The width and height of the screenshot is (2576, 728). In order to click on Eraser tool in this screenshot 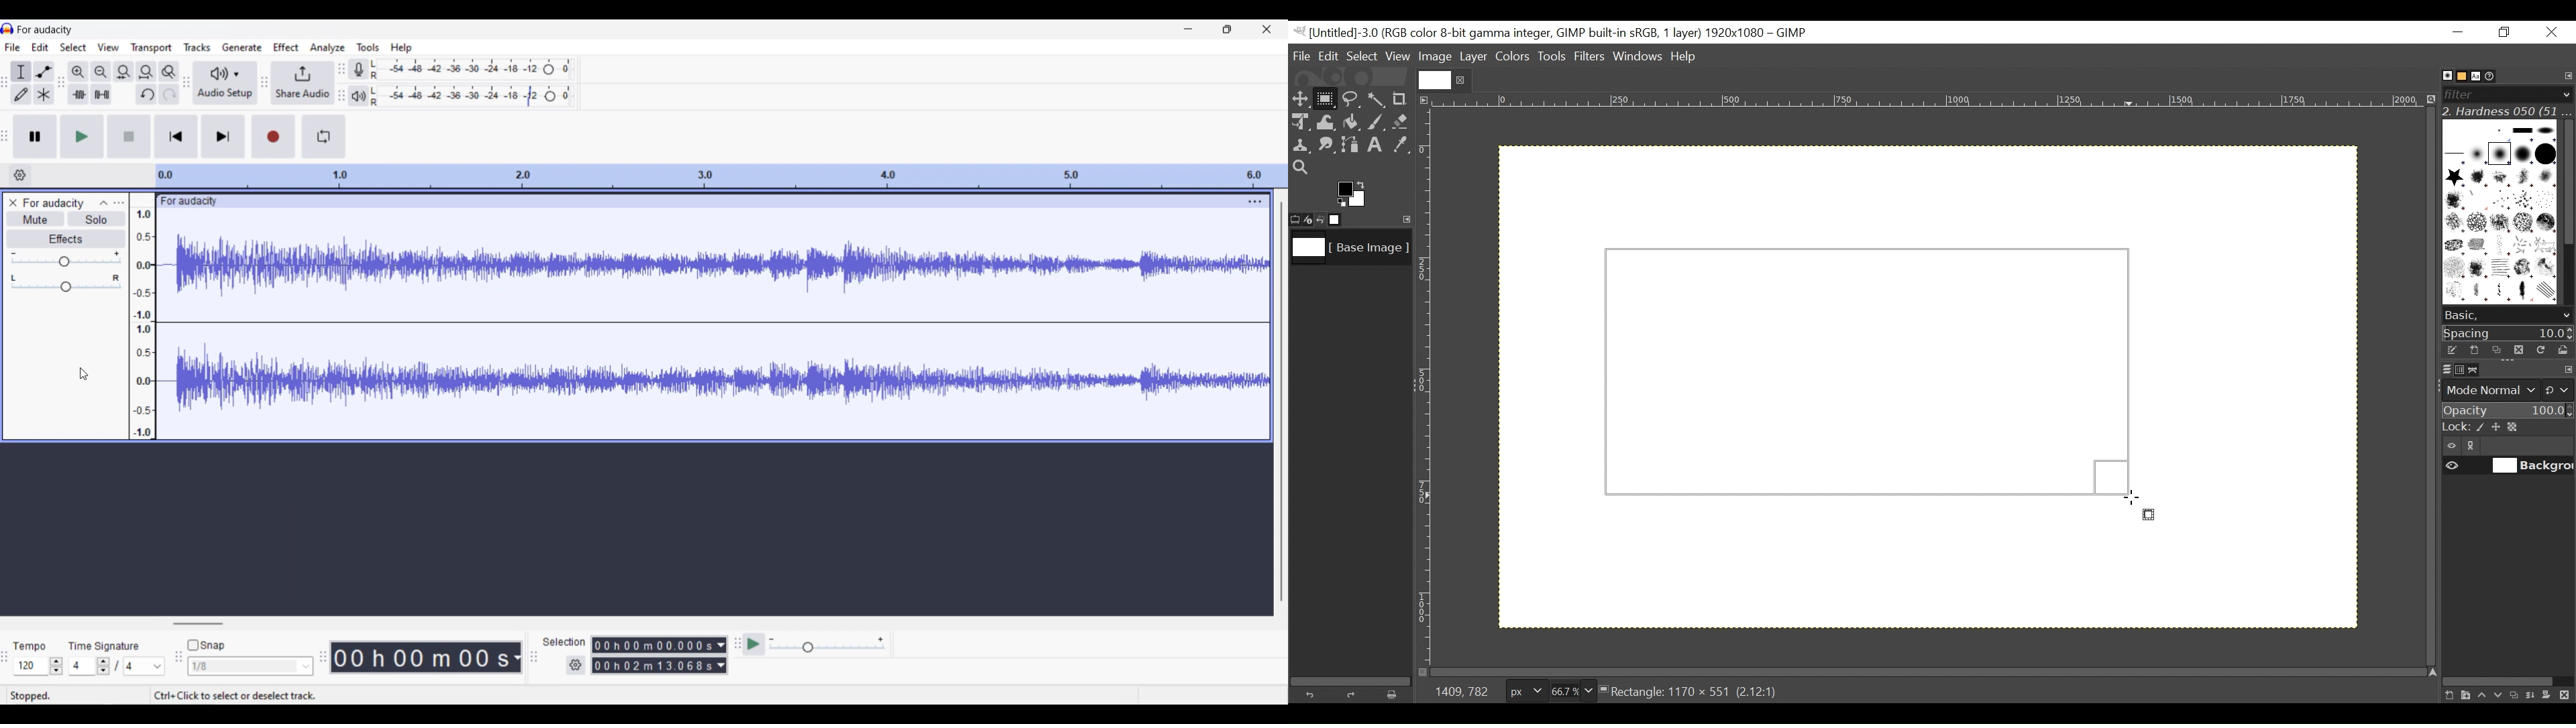, I will do `click(1402, 123)`.